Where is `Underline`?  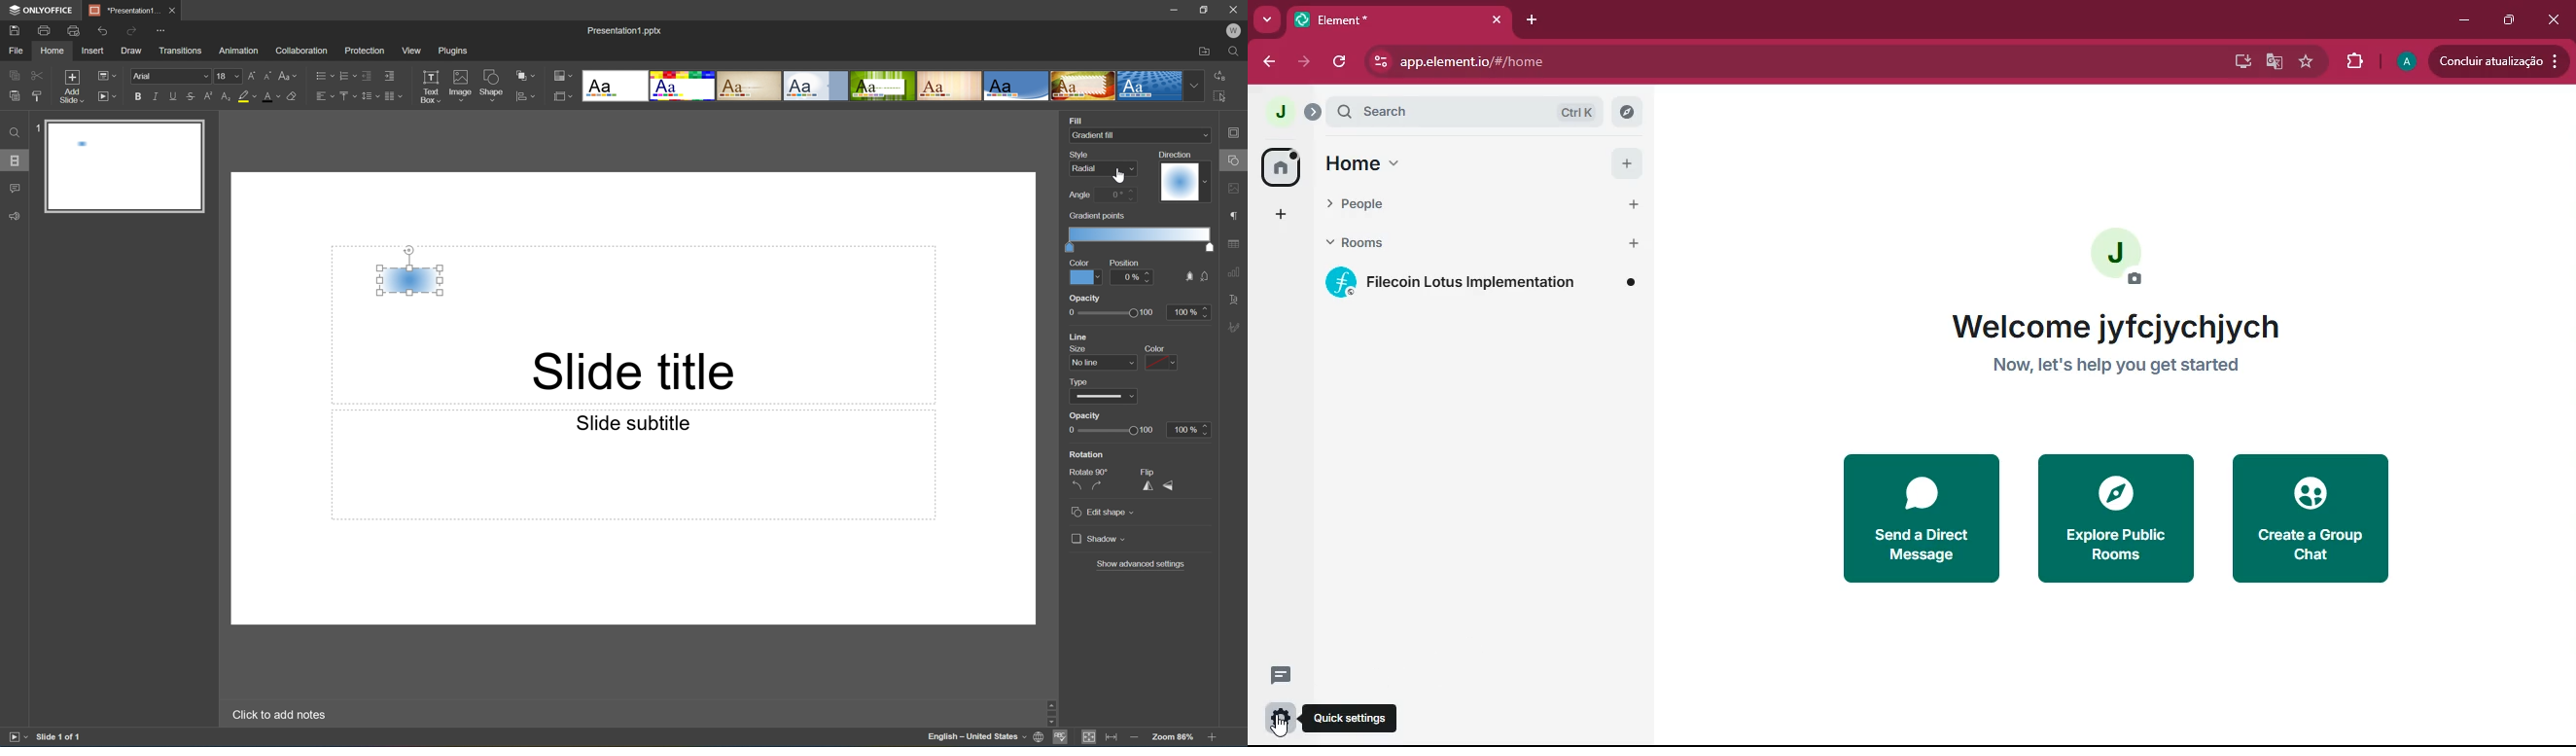
Underline is located at coordinates (173, 94).